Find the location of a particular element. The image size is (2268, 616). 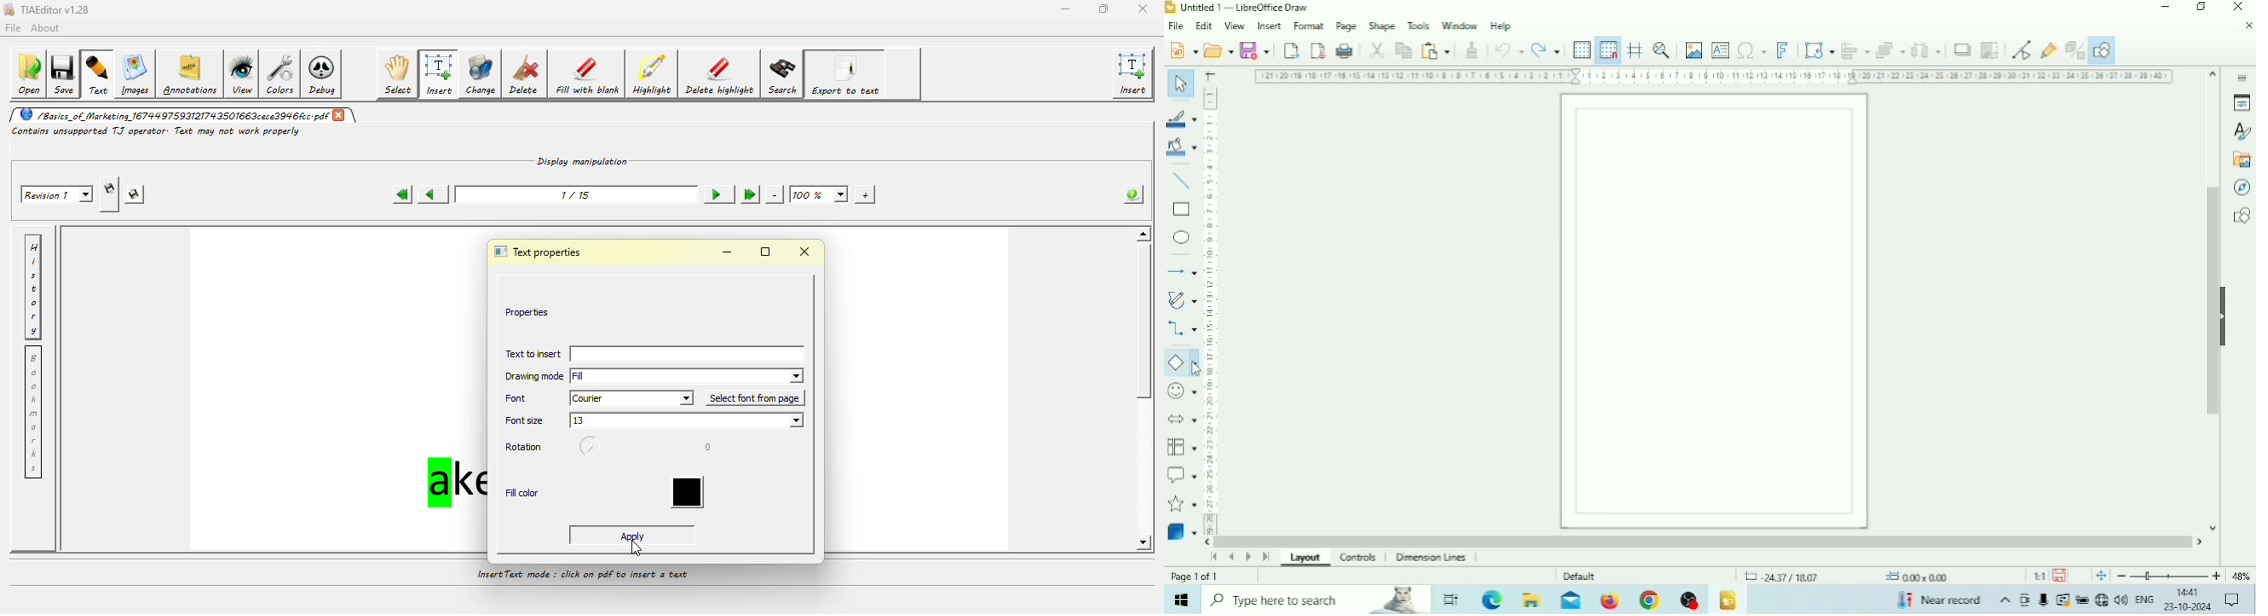

Charging, plugged in is located at coordinates (2081, 600).